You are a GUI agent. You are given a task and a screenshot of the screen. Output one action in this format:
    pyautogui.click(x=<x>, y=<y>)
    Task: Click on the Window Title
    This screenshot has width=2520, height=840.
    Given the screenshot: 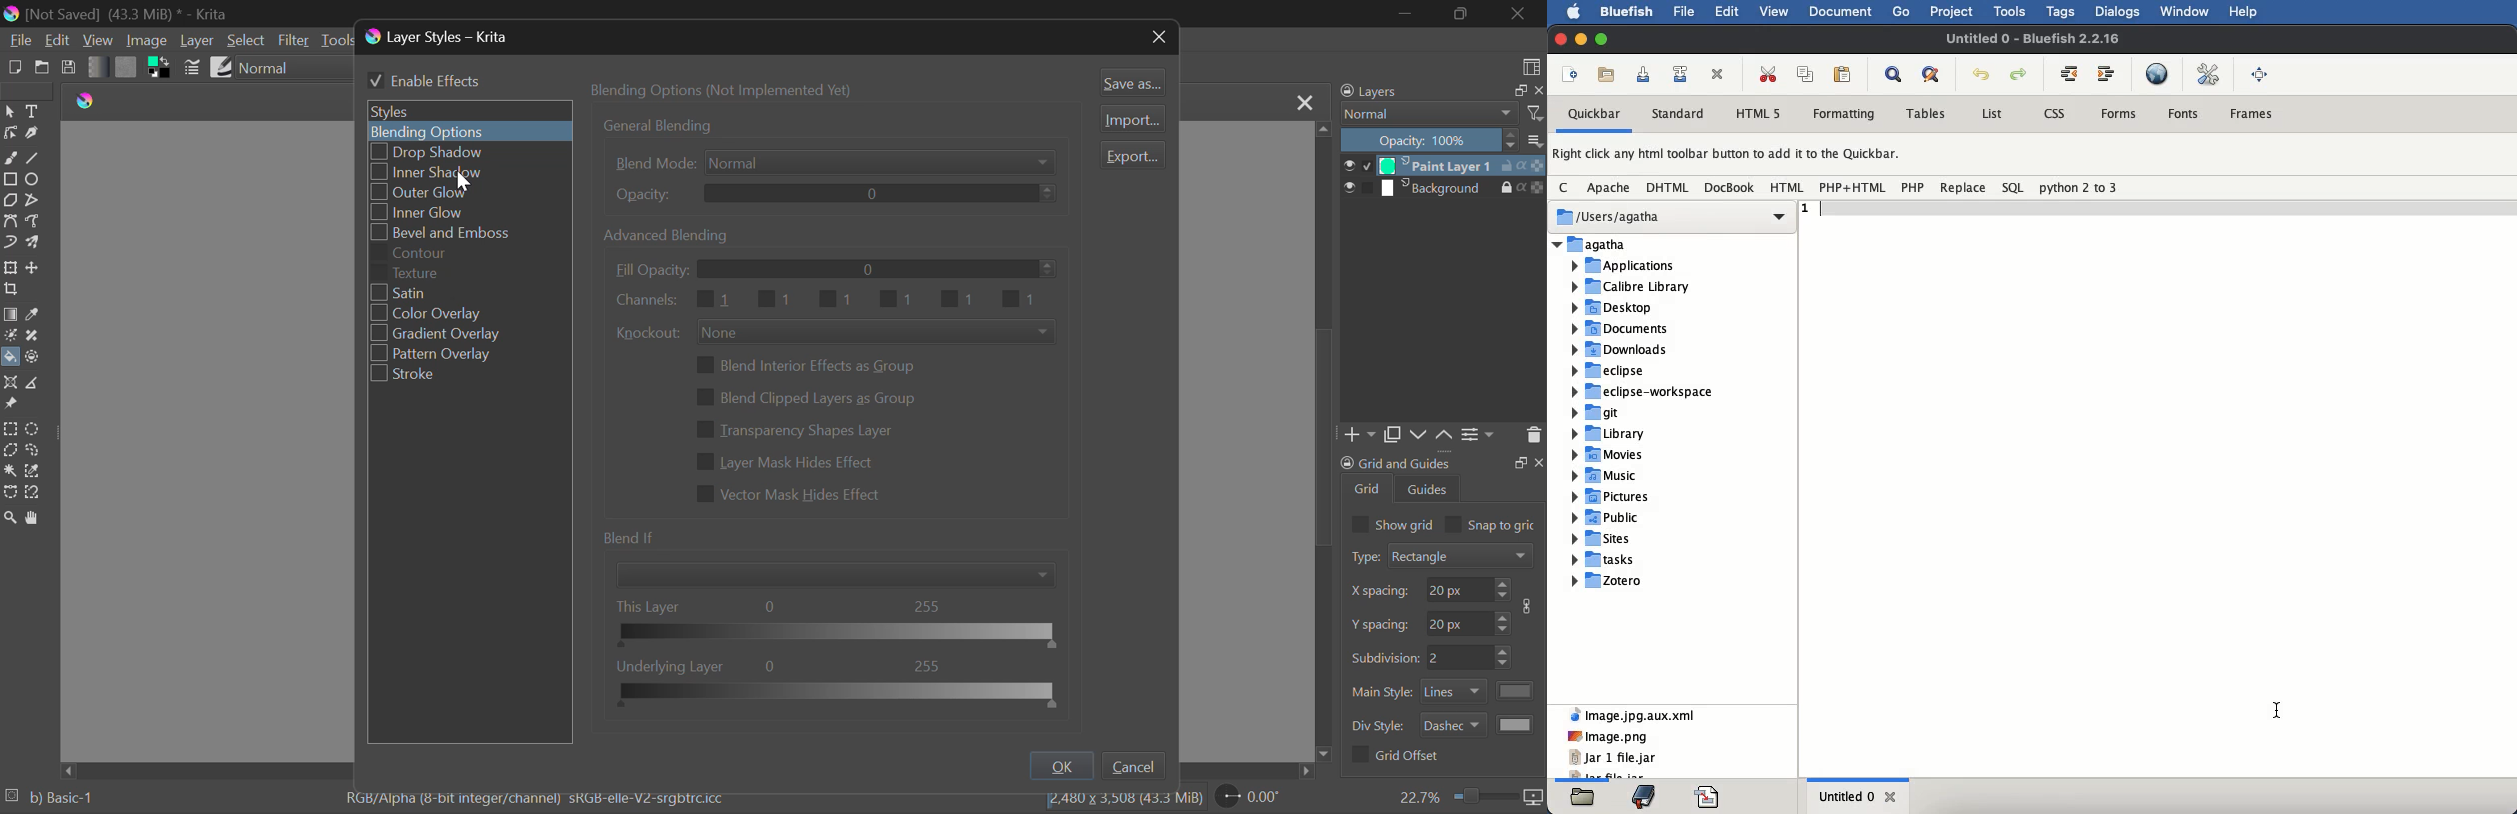 What is the action you would take?
    pyautogui.click(x=446, y=37)
    